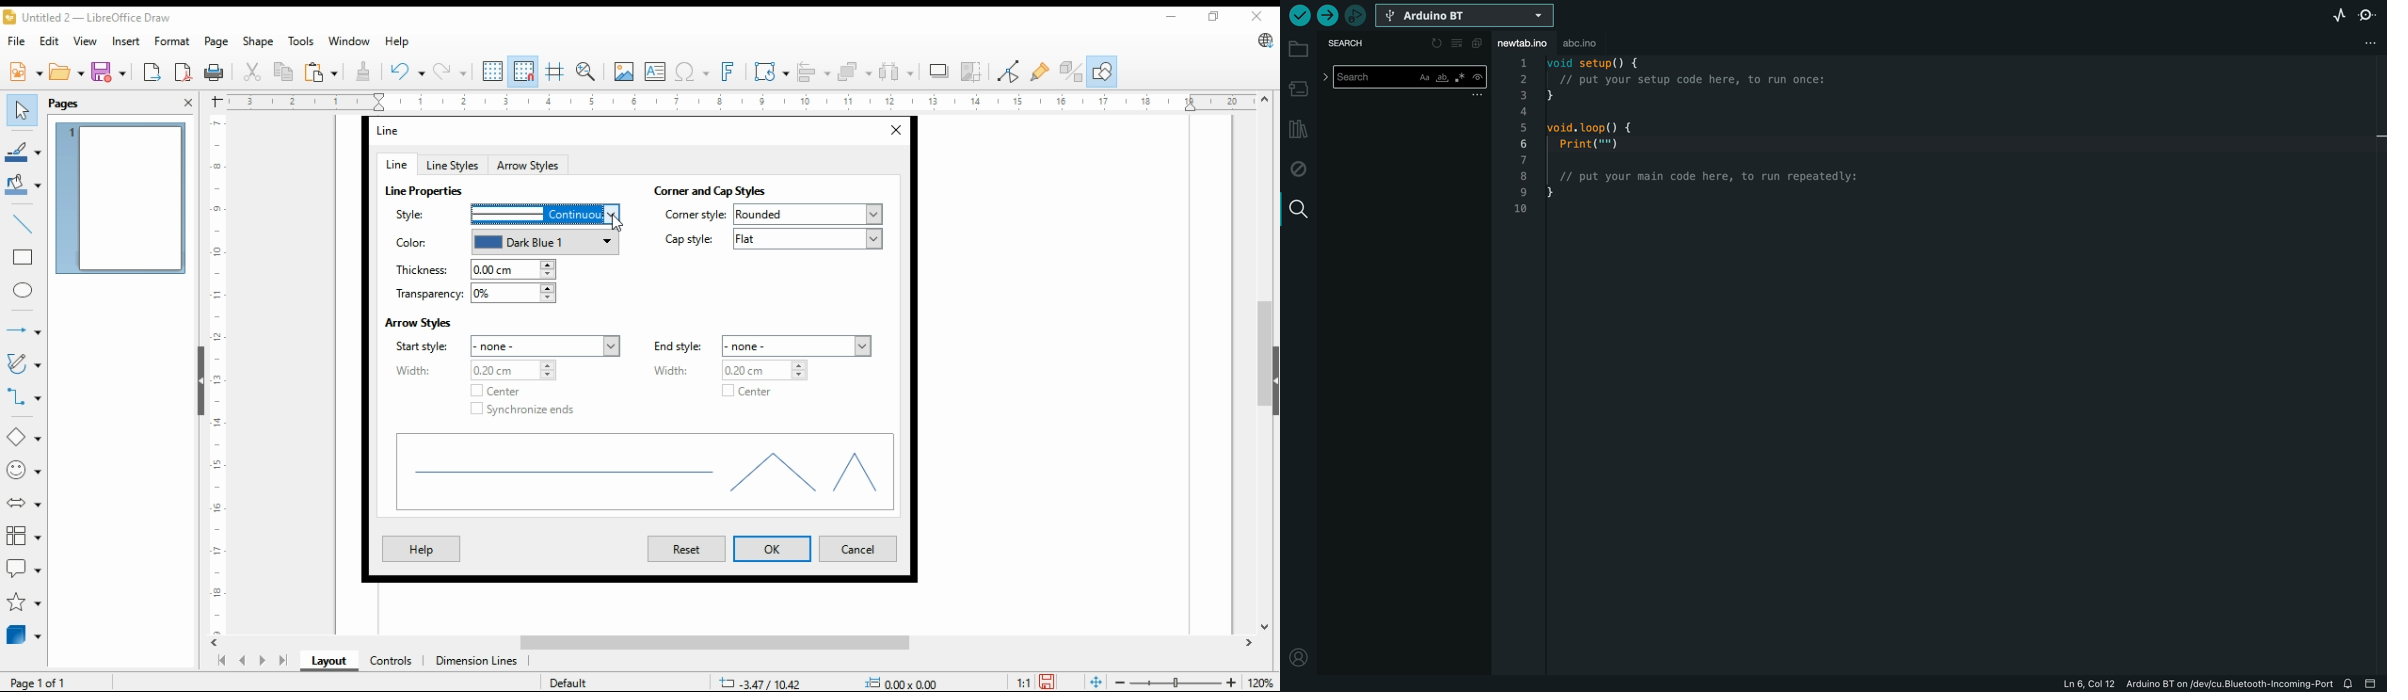 The height and width of the screenshot is (700, 2408). What do you see at coordinates (739, 102) in the screenshot?
I see `horizontal scale` at bounding box center [739, 102].